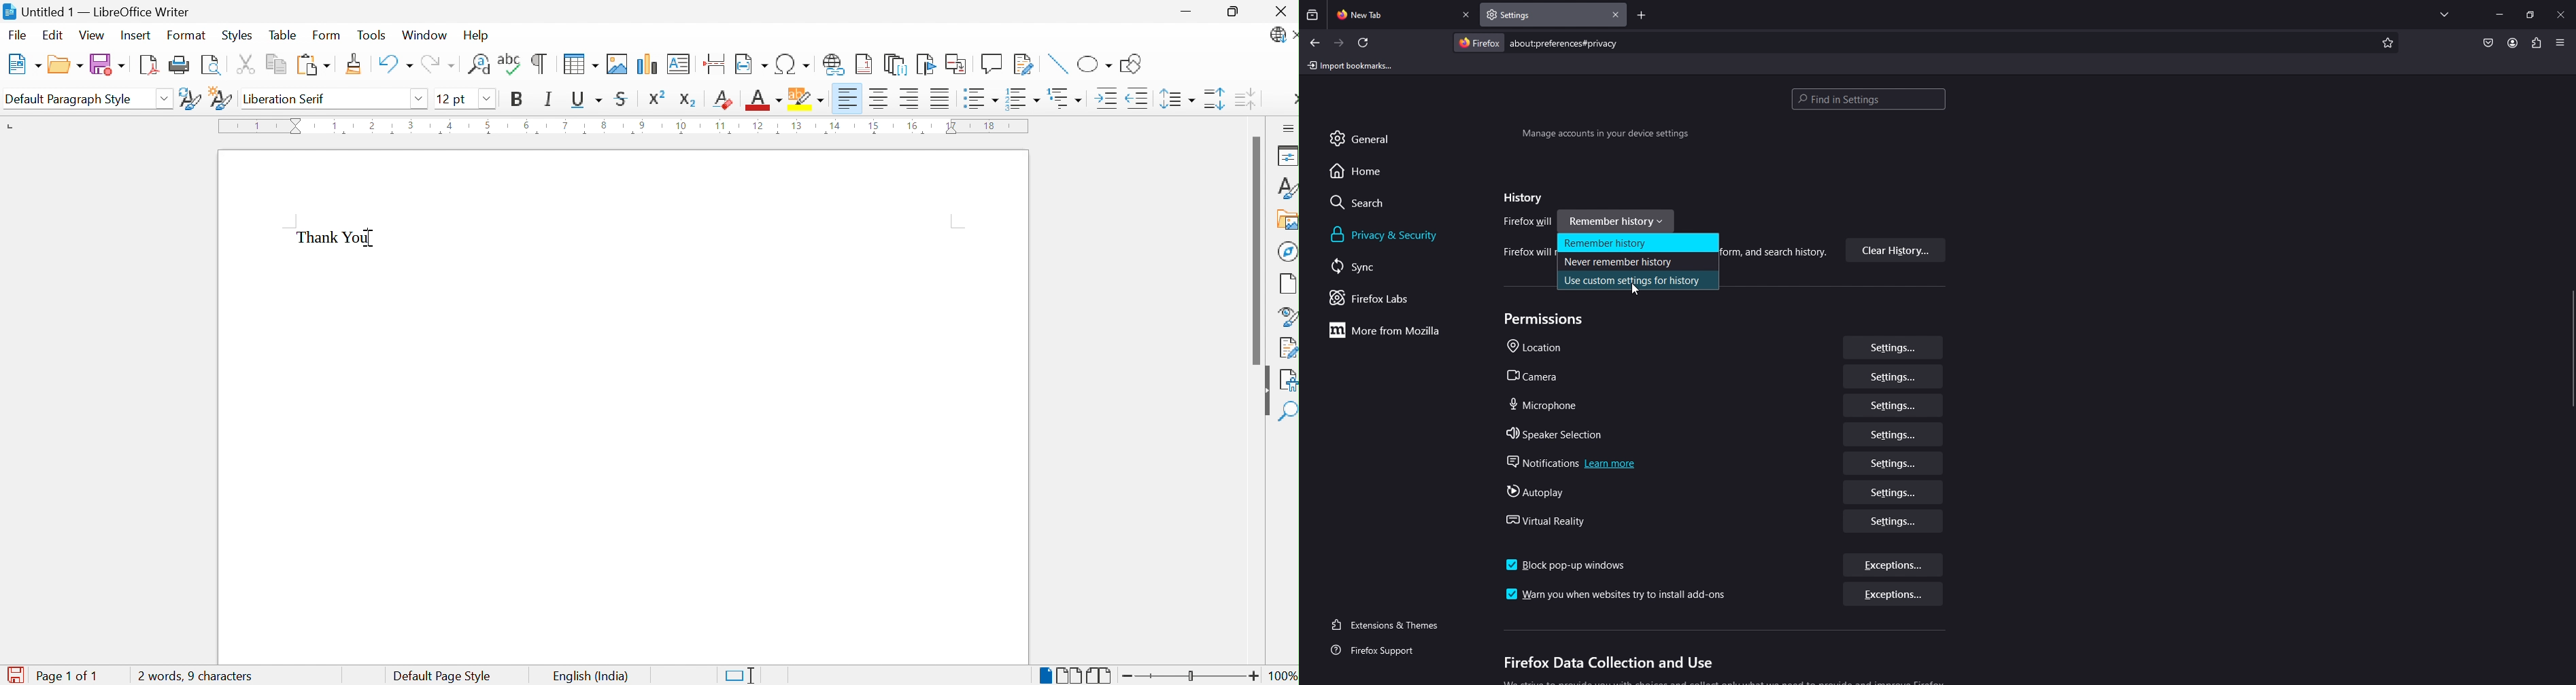 Image resolution: width=2576 pixels, height=700 pixels. Describe the element at coordinates (1187, 12) in the screenshot. I see `Minimize` at that location.